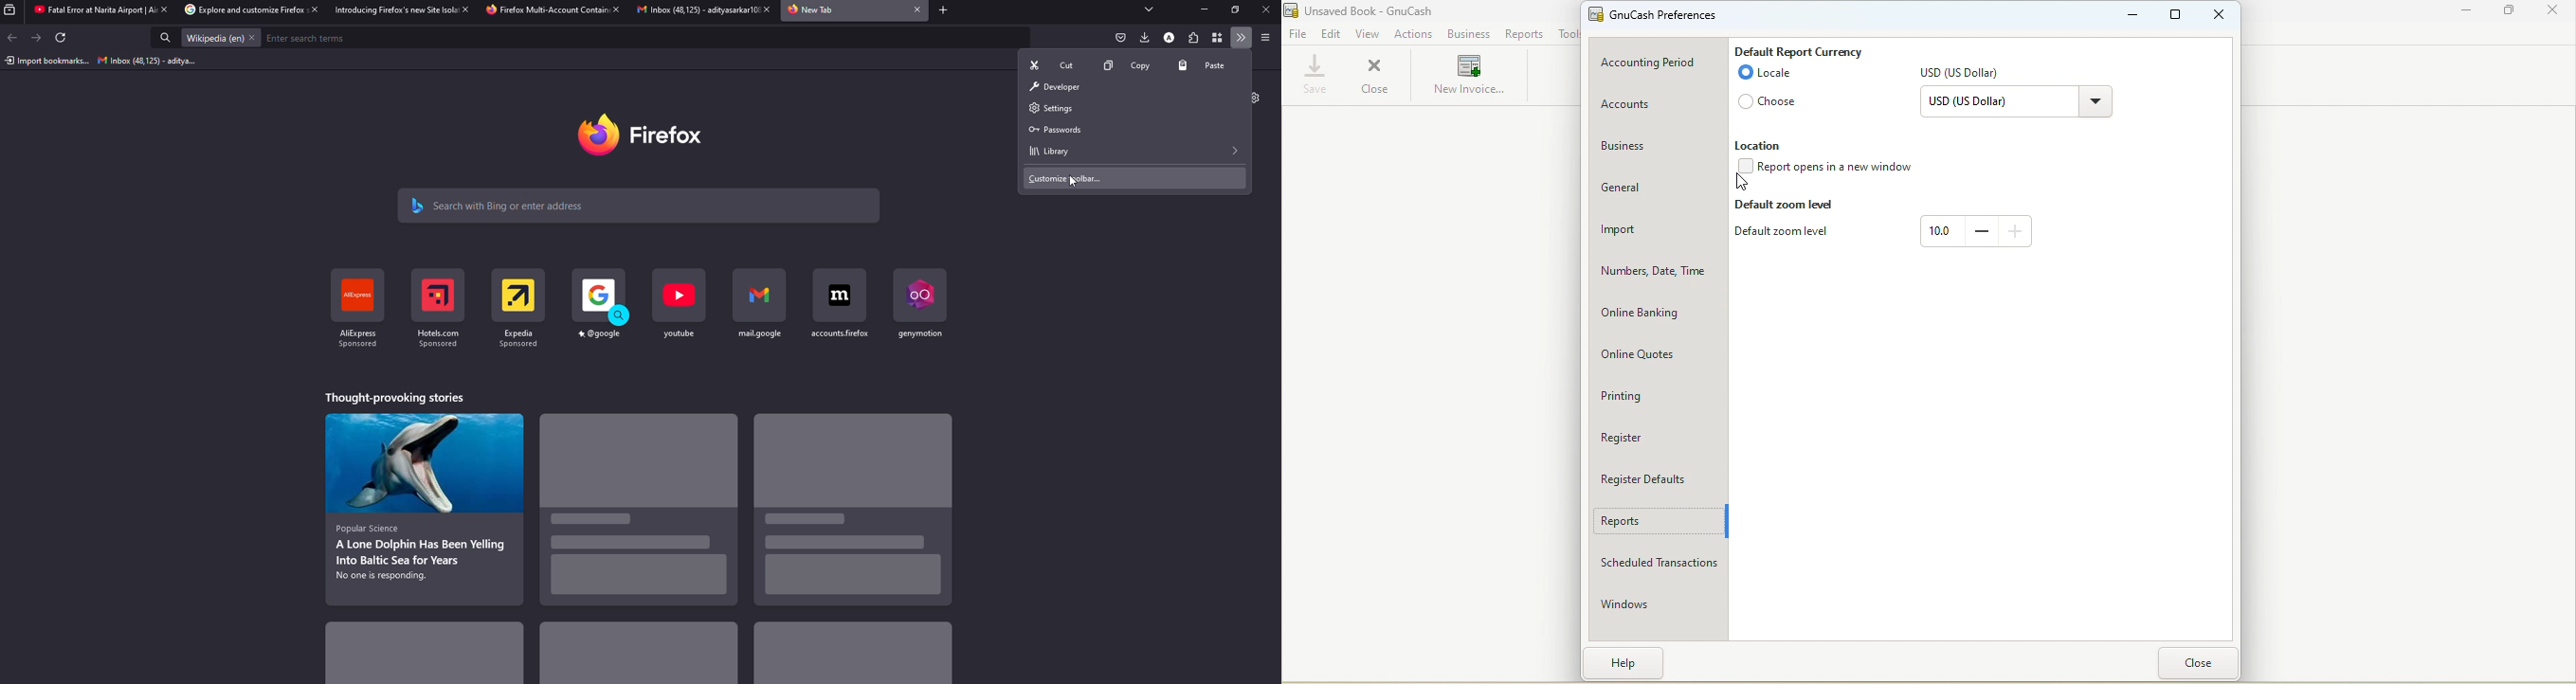 This screenshot has height=700, width=2576. I want to click on Text box, so click(1941, 231).